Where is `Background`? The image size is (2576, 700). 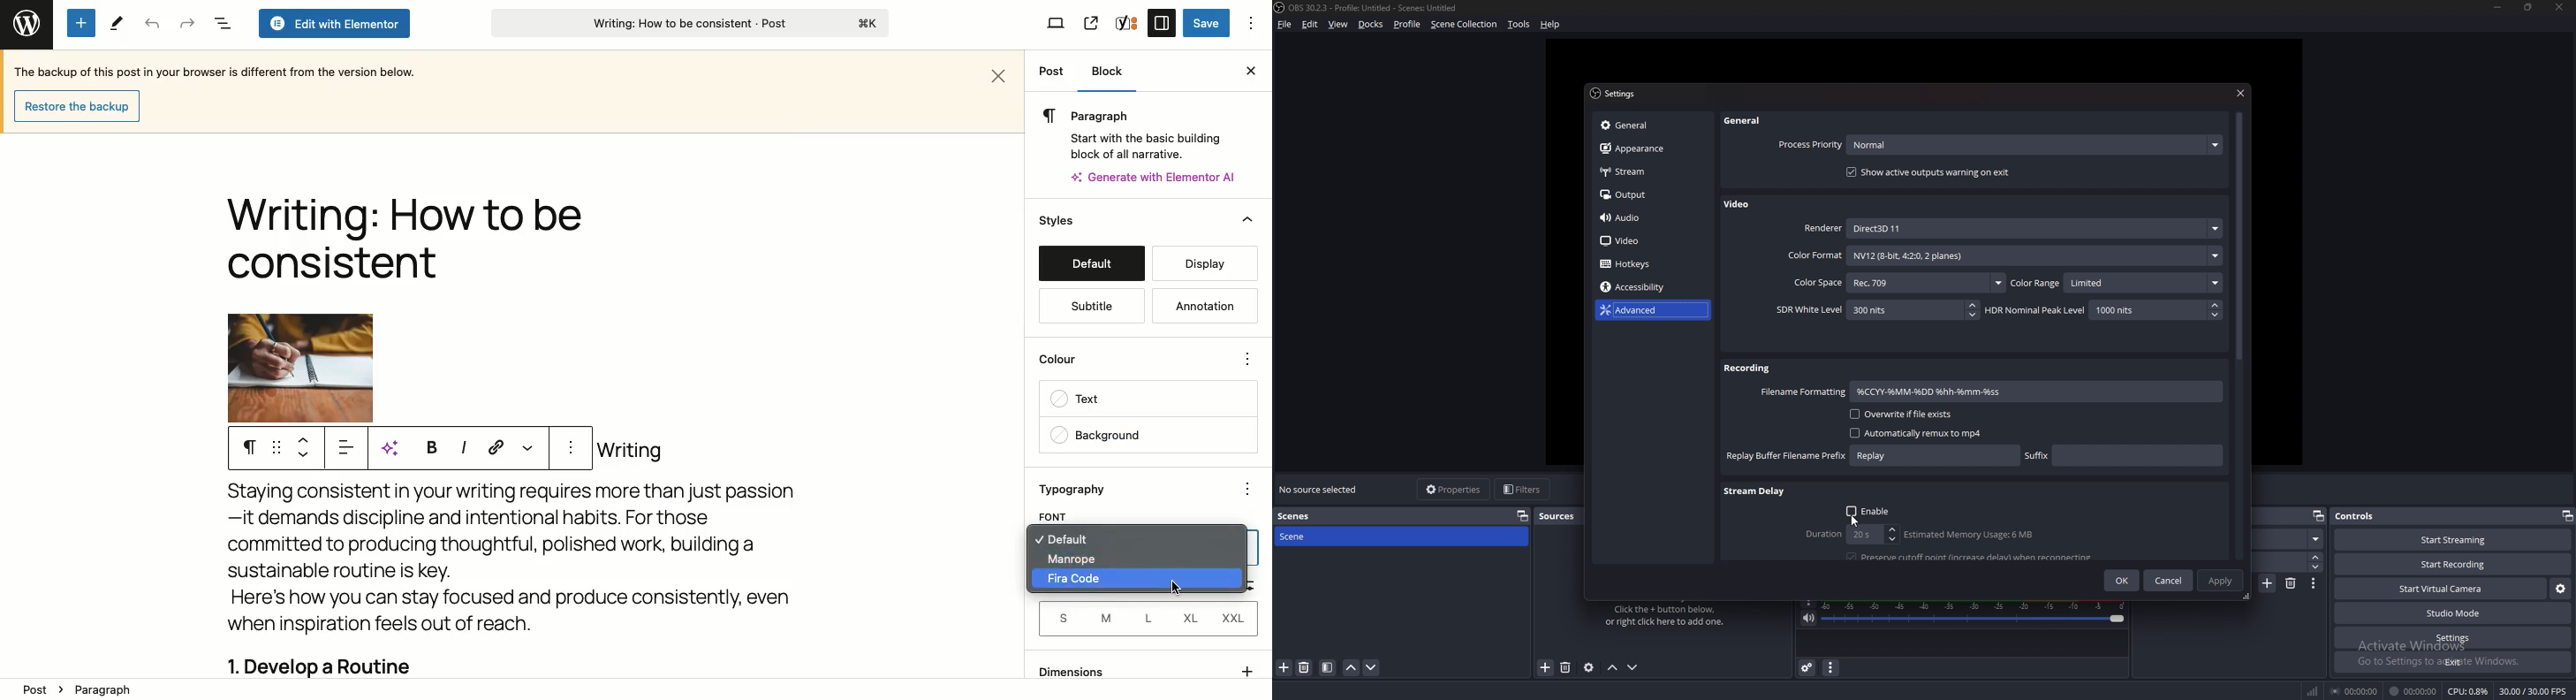
Background is located at coordinates (1147, 435).